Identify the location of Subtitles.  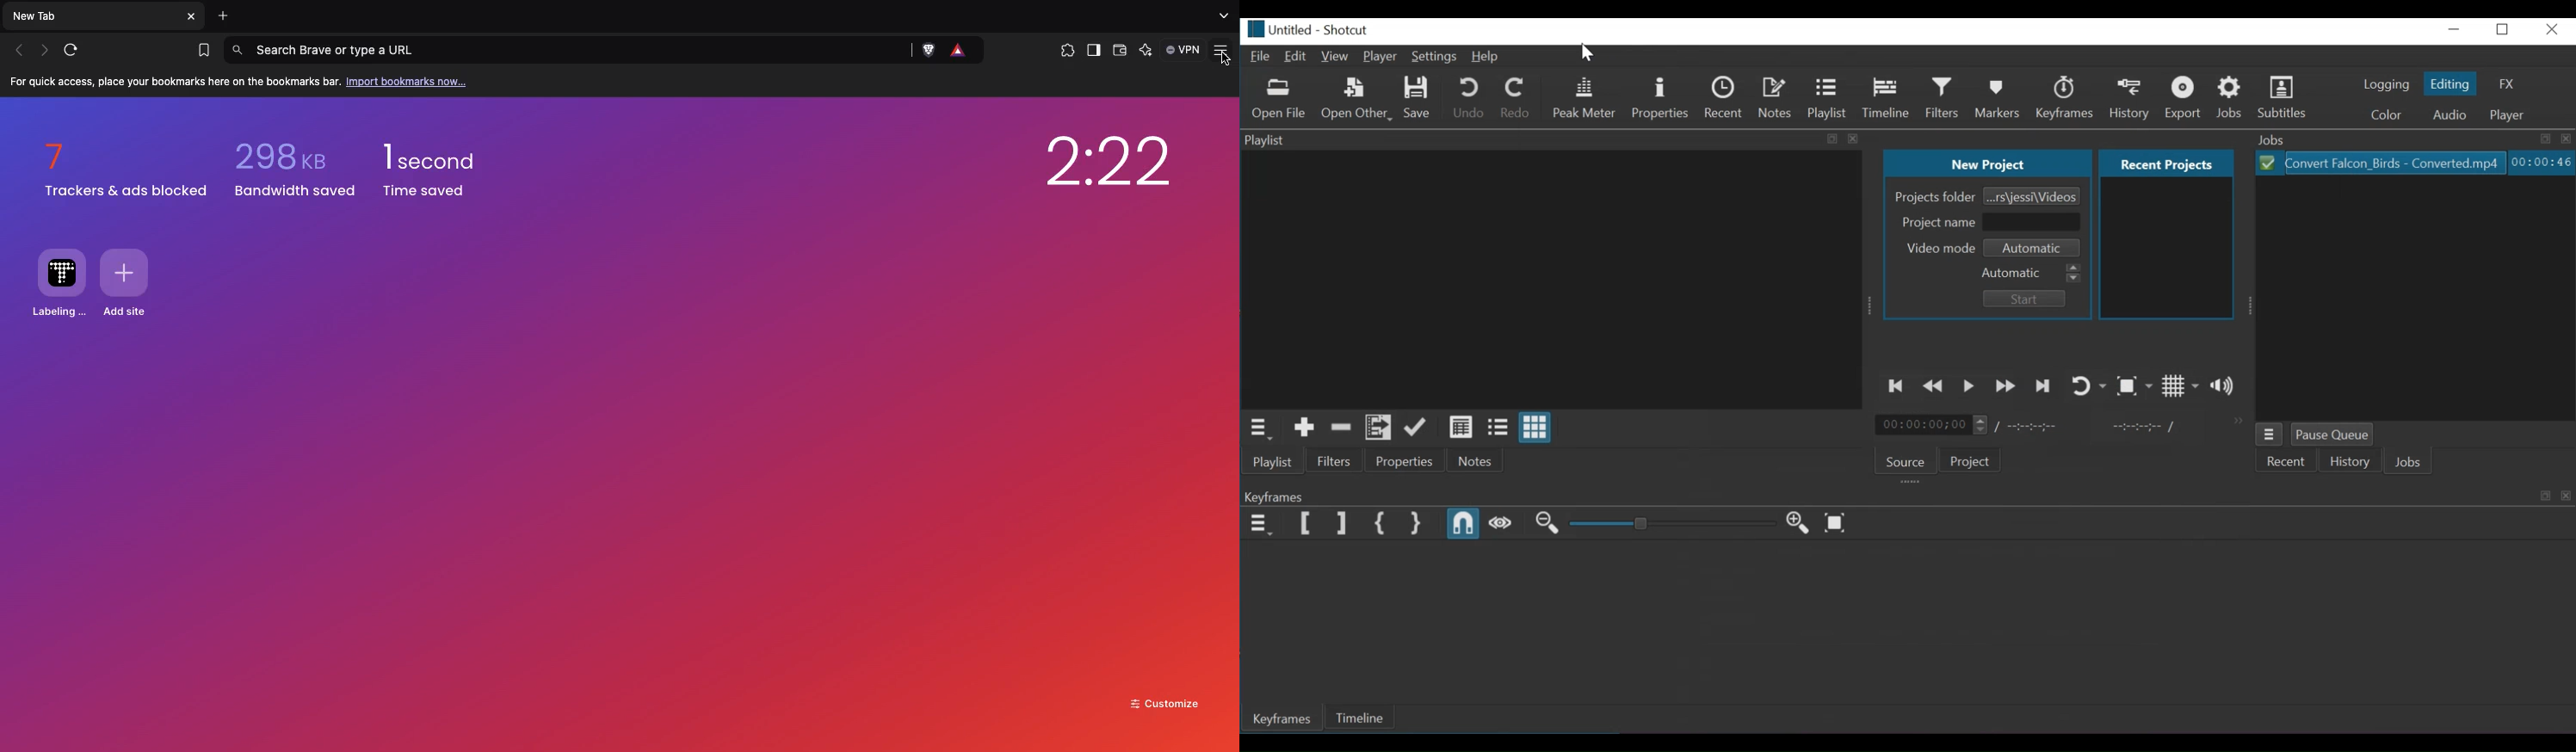
(2288, 97).